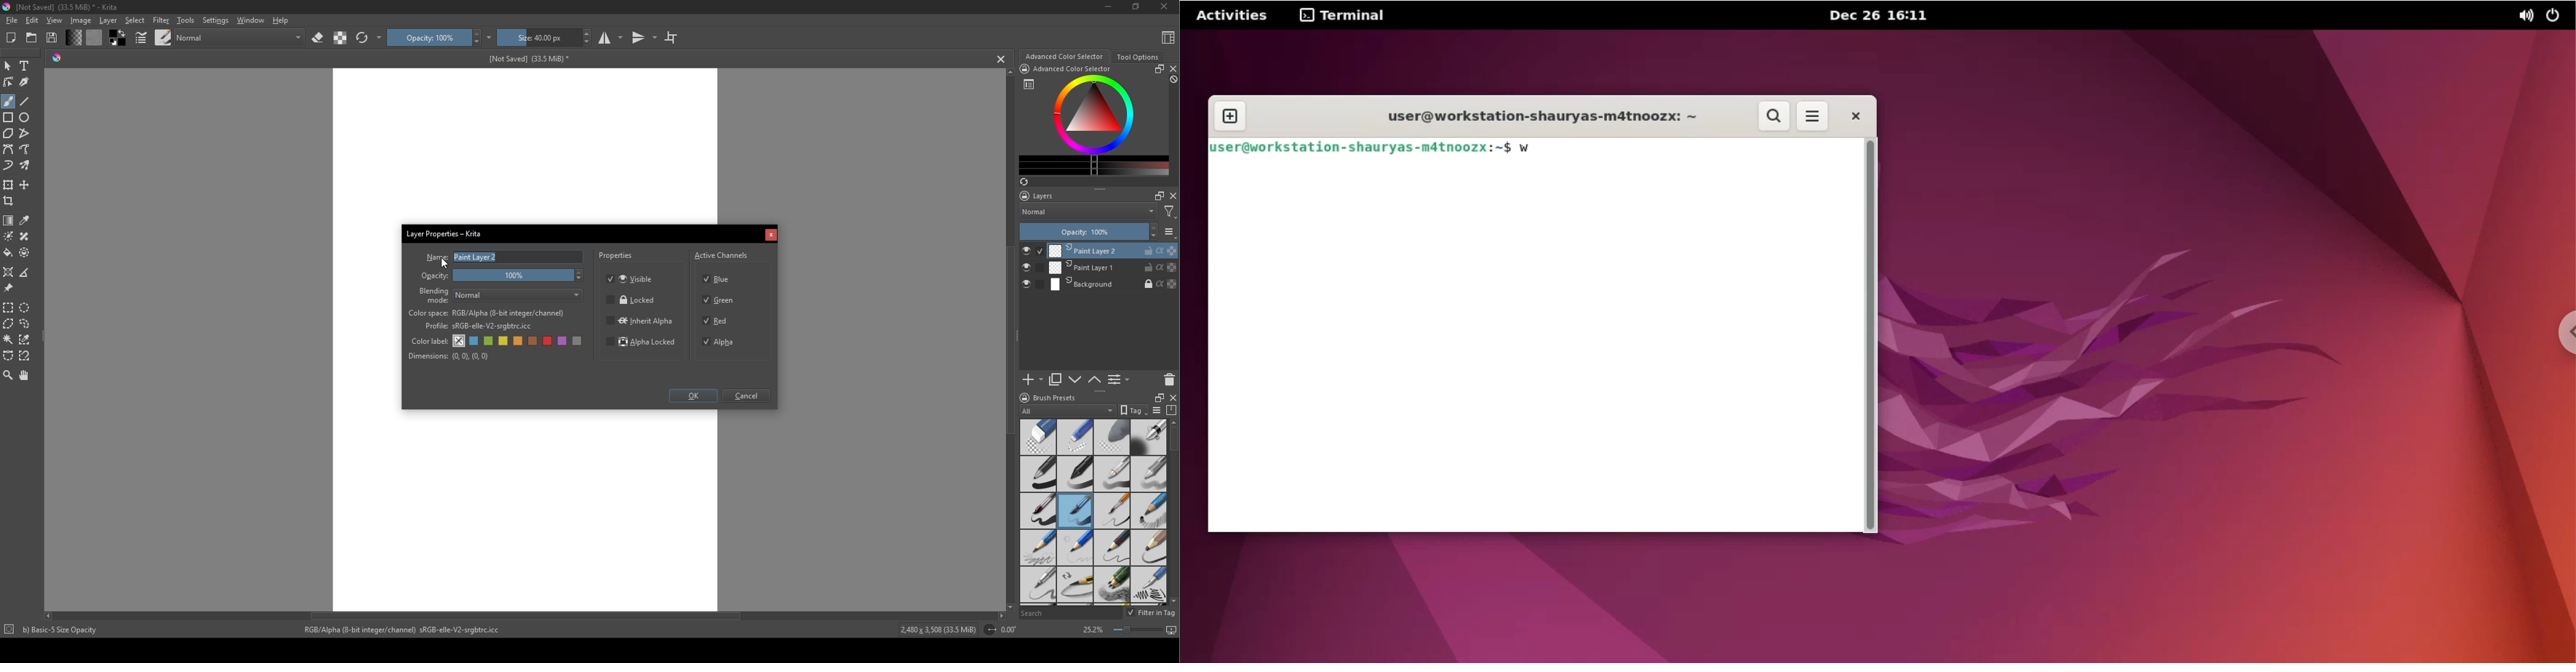 The height and width of the screenshot is (672, 2576). Describe the element at coordinates (1157, 69) in the screenshot. I see `resize` at that location.